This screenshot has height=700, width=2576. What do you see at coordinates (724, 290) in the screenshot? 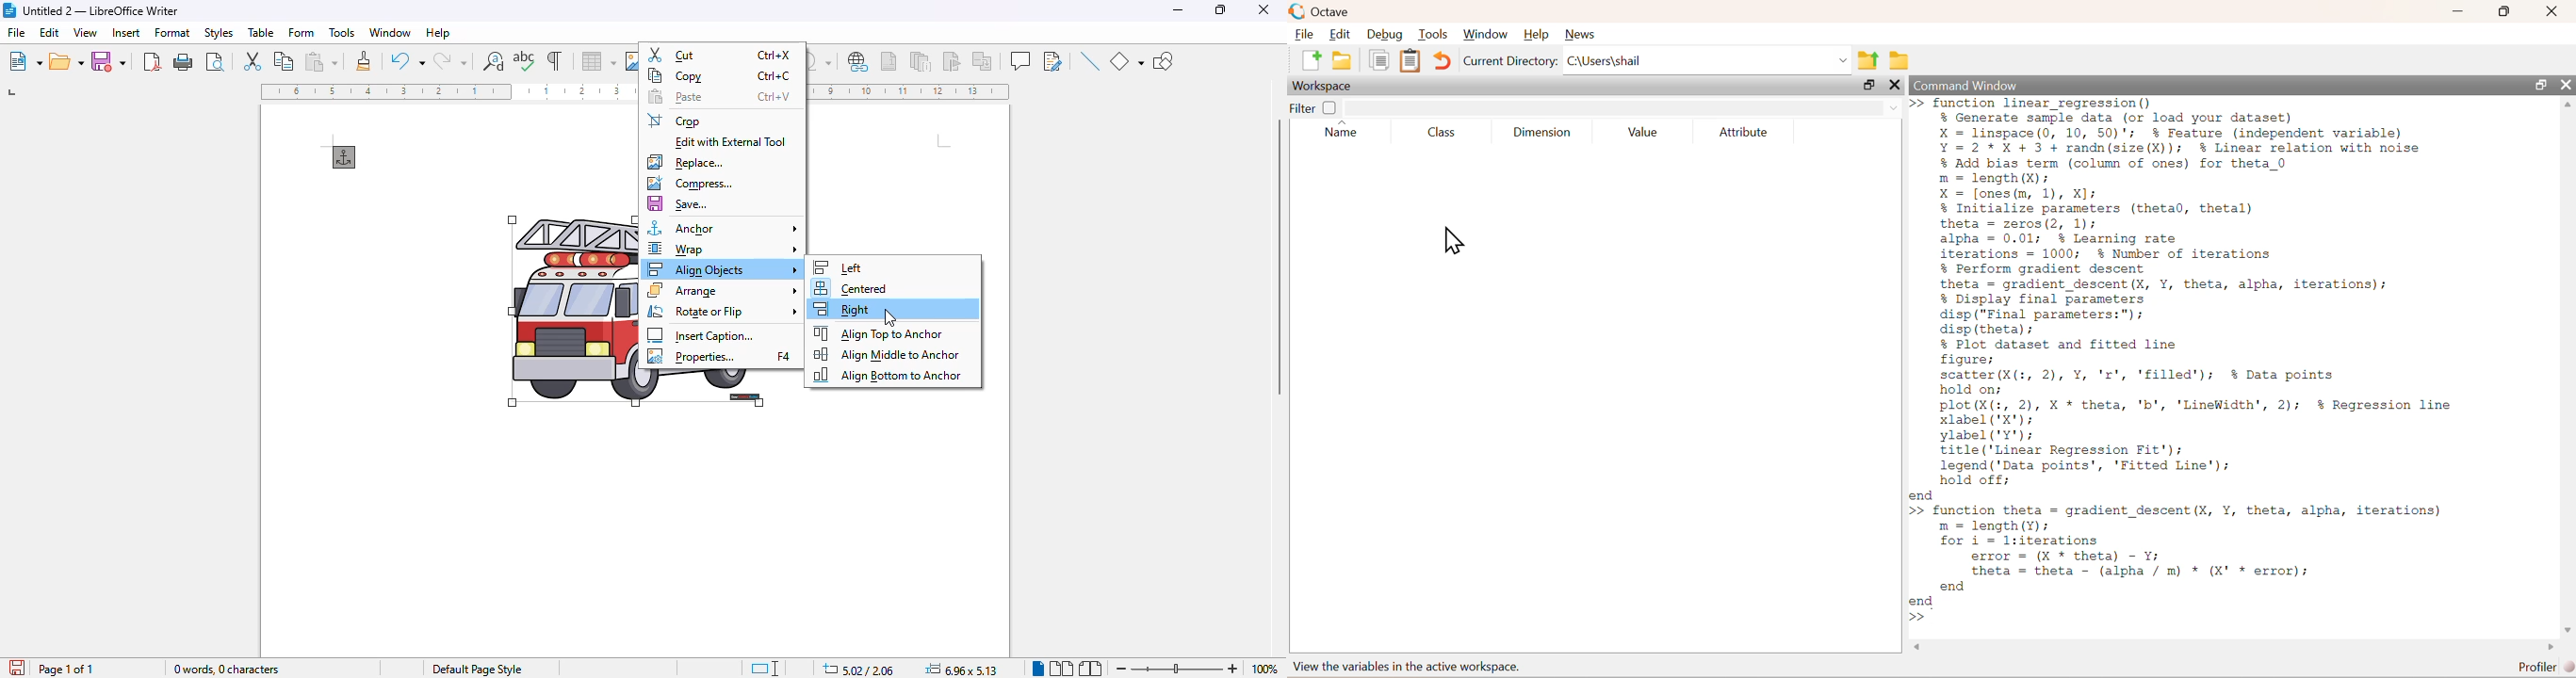
I see `arrange` at bounding box center [724, 290].